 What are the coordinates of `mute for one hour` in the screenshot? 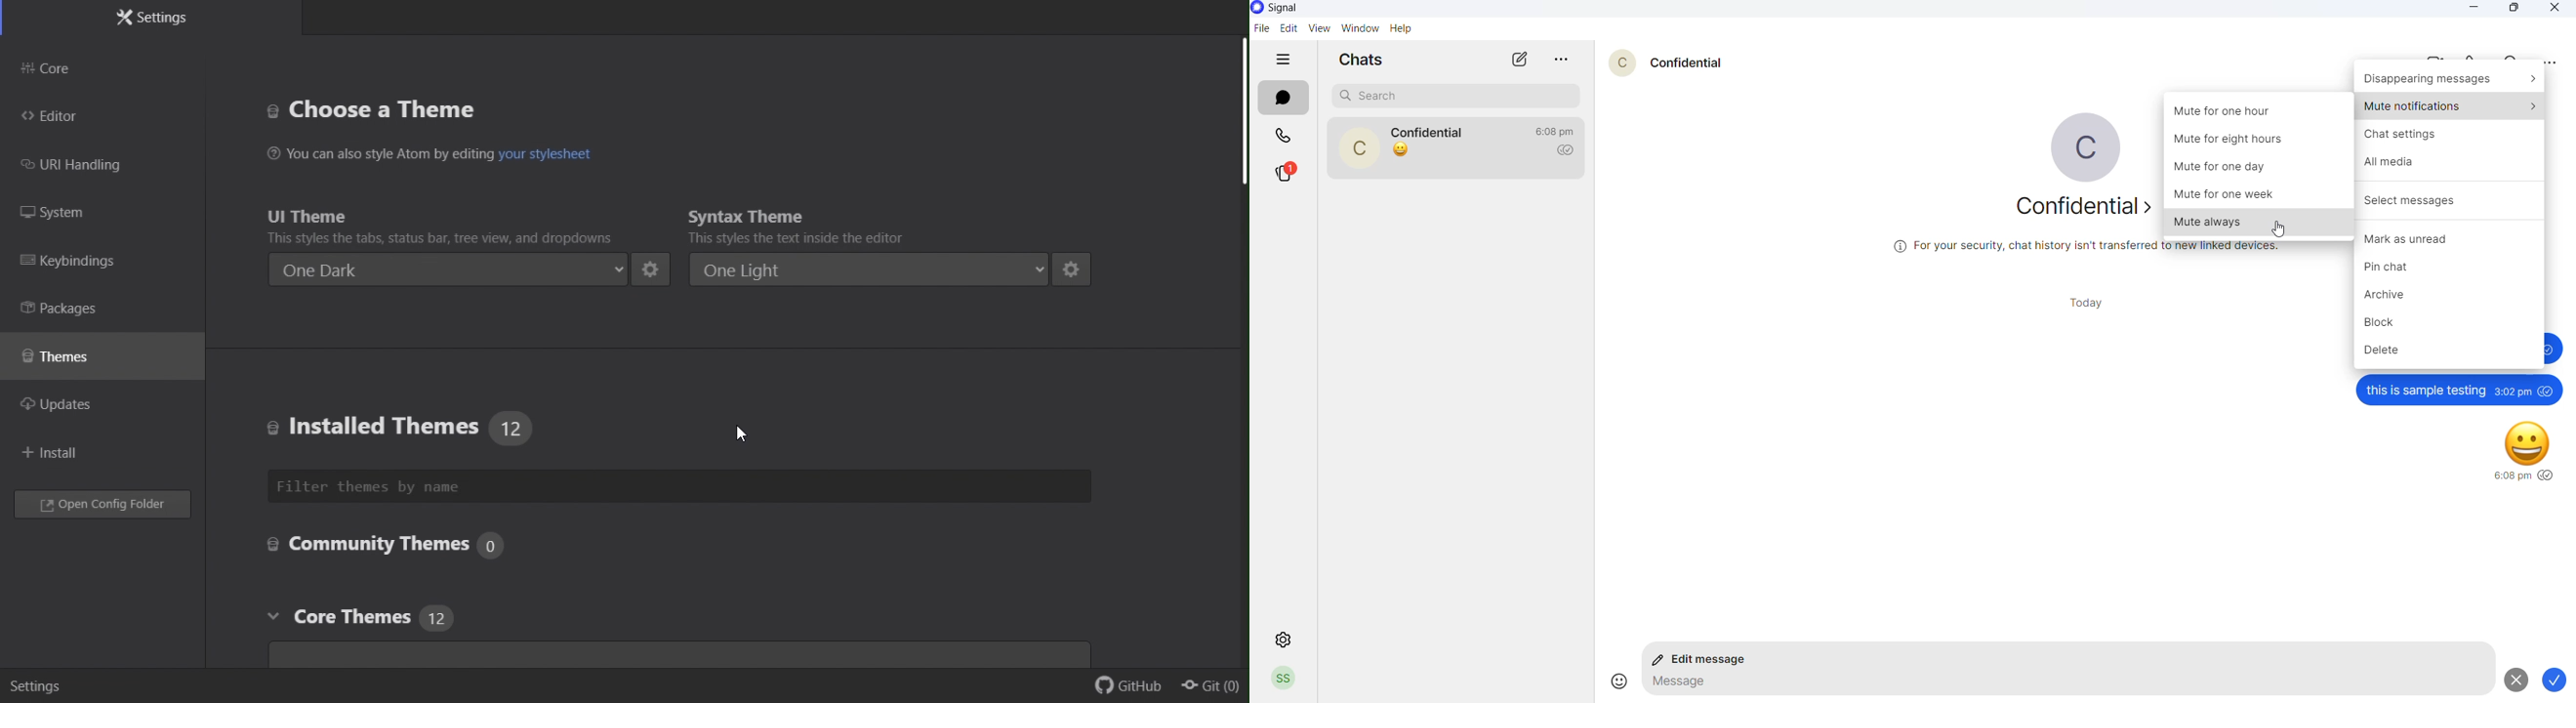 It's located at (2260, 111).